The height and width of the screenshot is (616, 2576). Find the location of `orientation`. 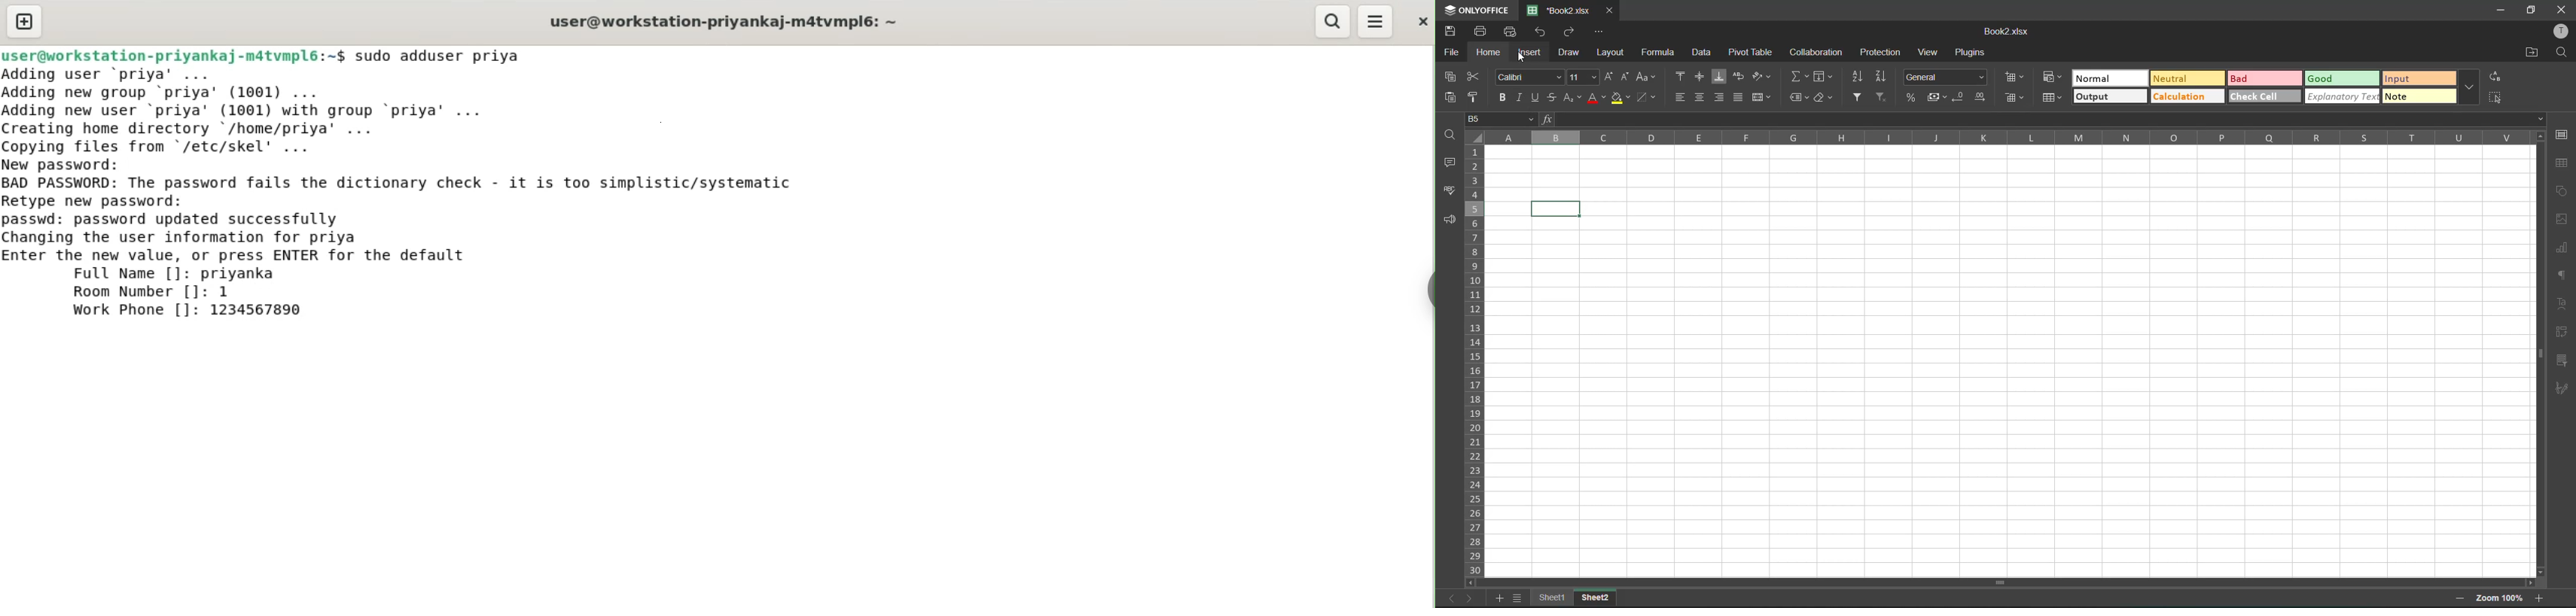

orientation is located at coordinates (1760, 75).